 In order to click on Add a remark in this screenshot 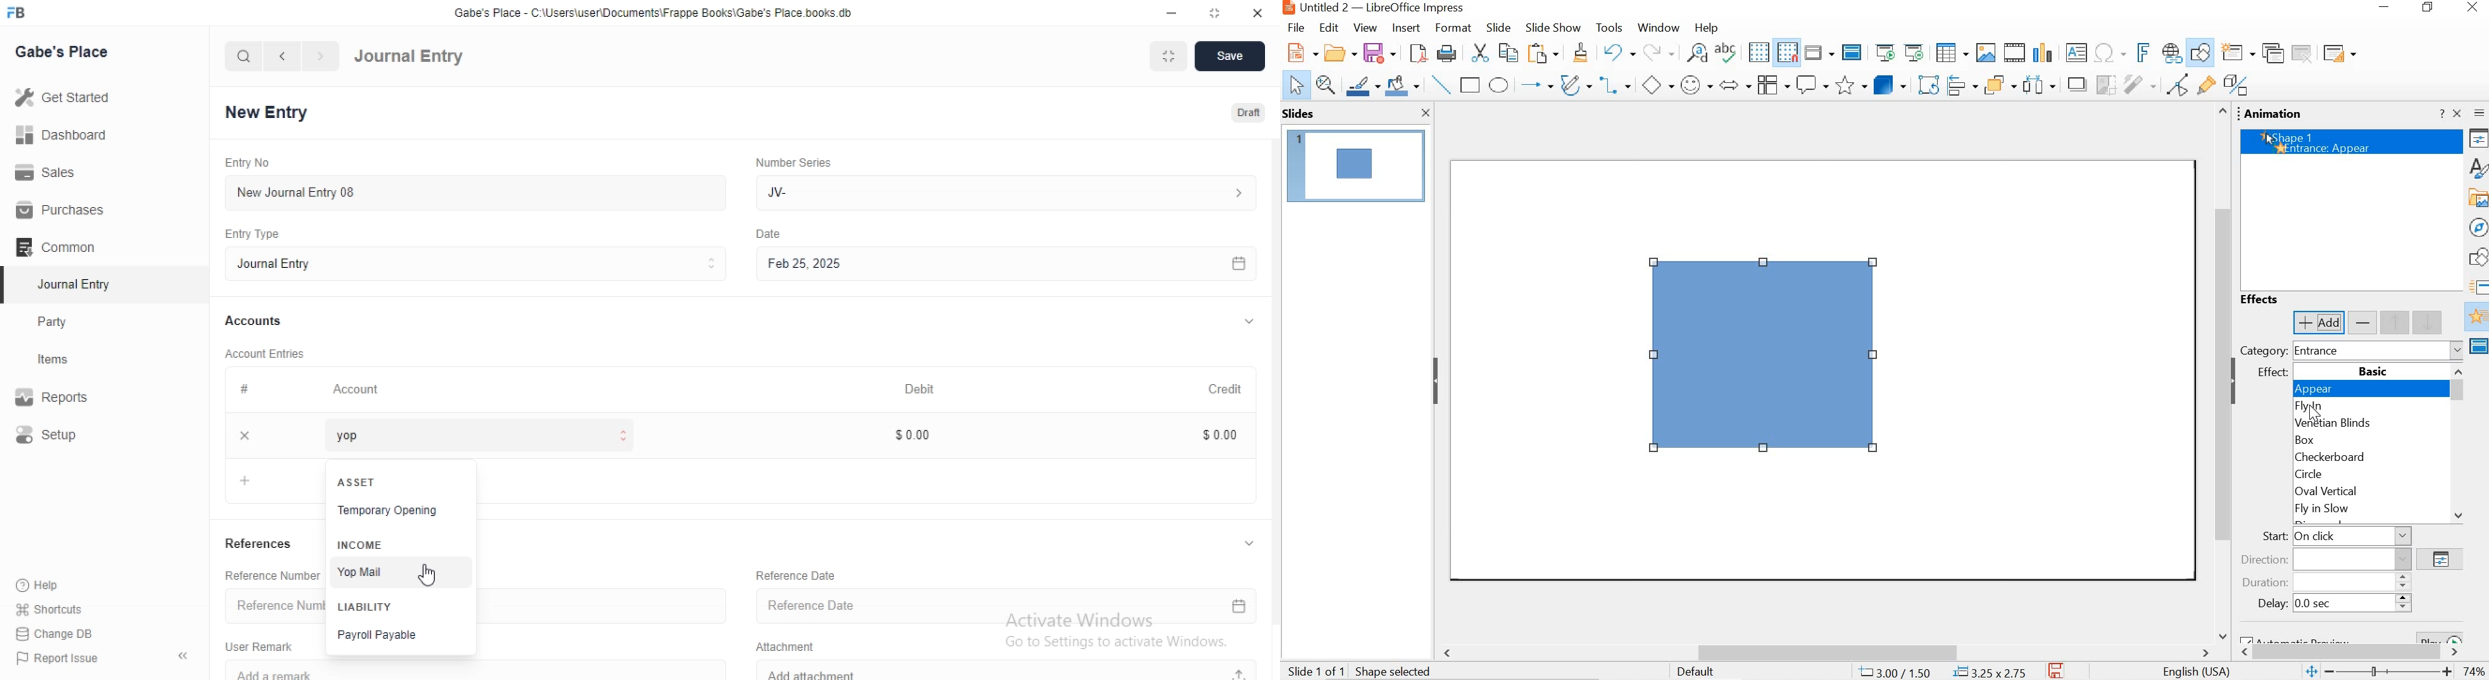, I will do `click(486, 670)`.